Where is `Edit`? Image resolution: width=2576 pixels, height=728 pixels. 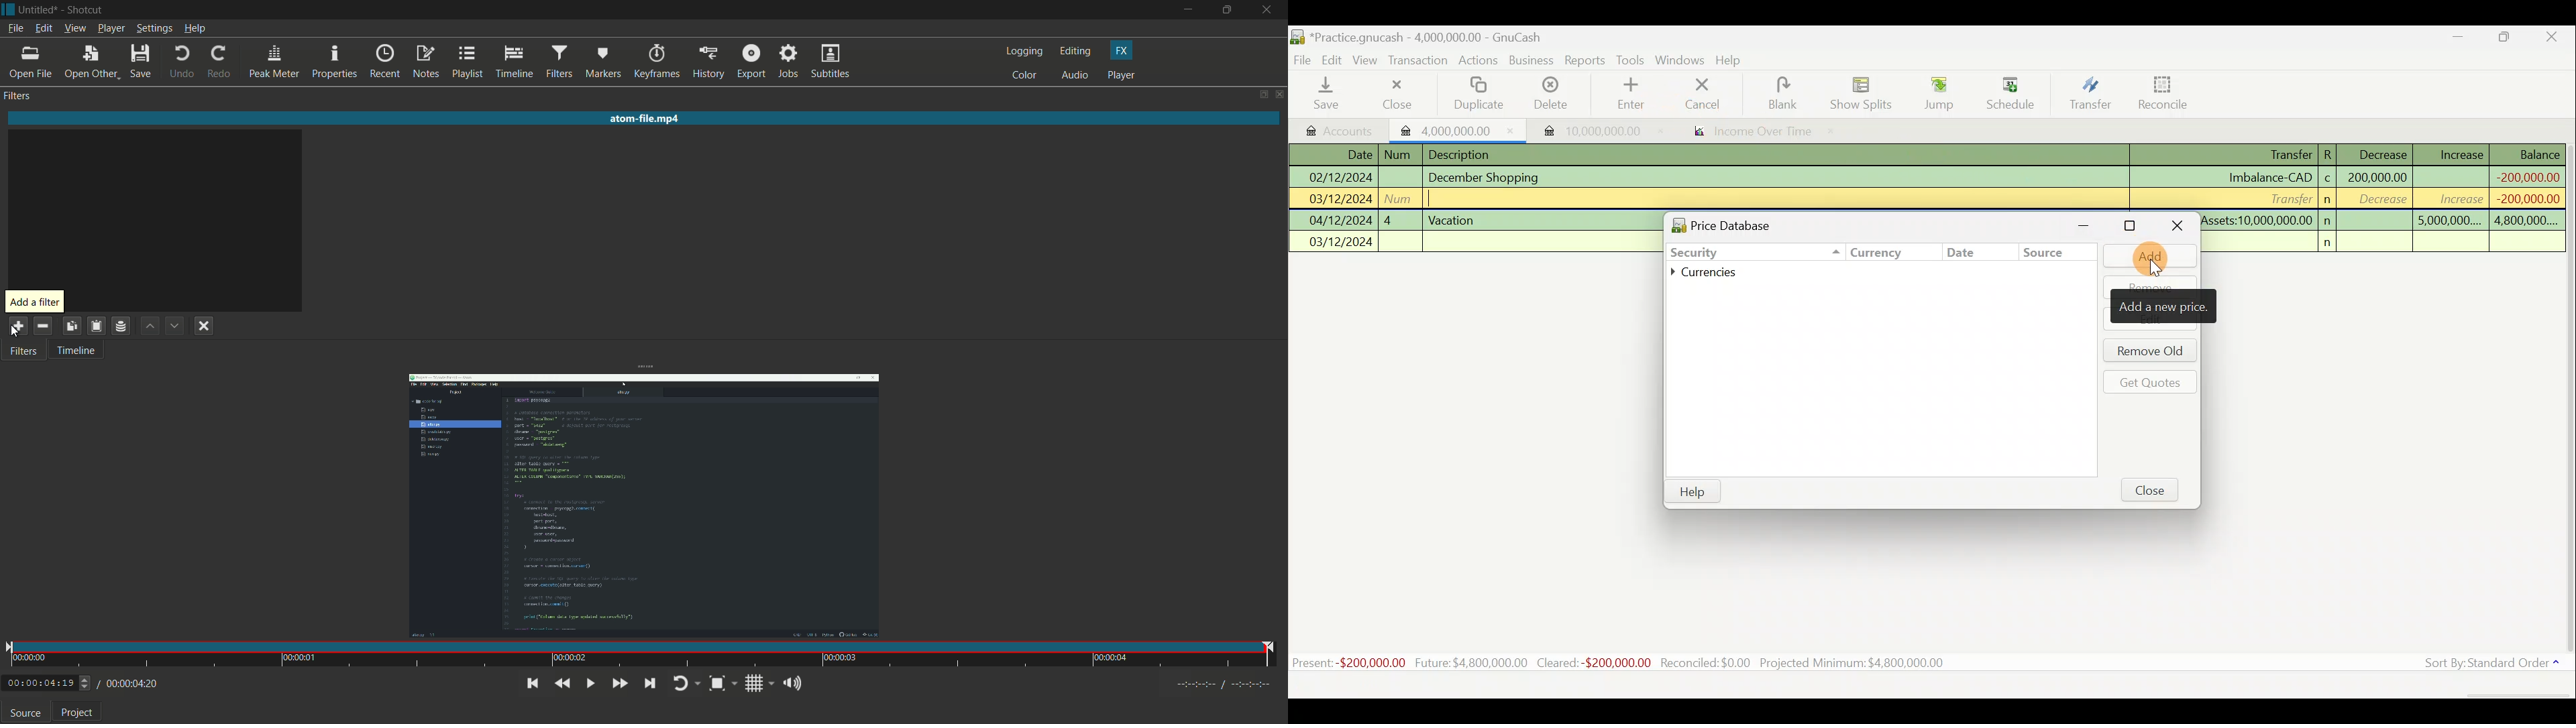
Edit is located at coordinates (1334, 60).